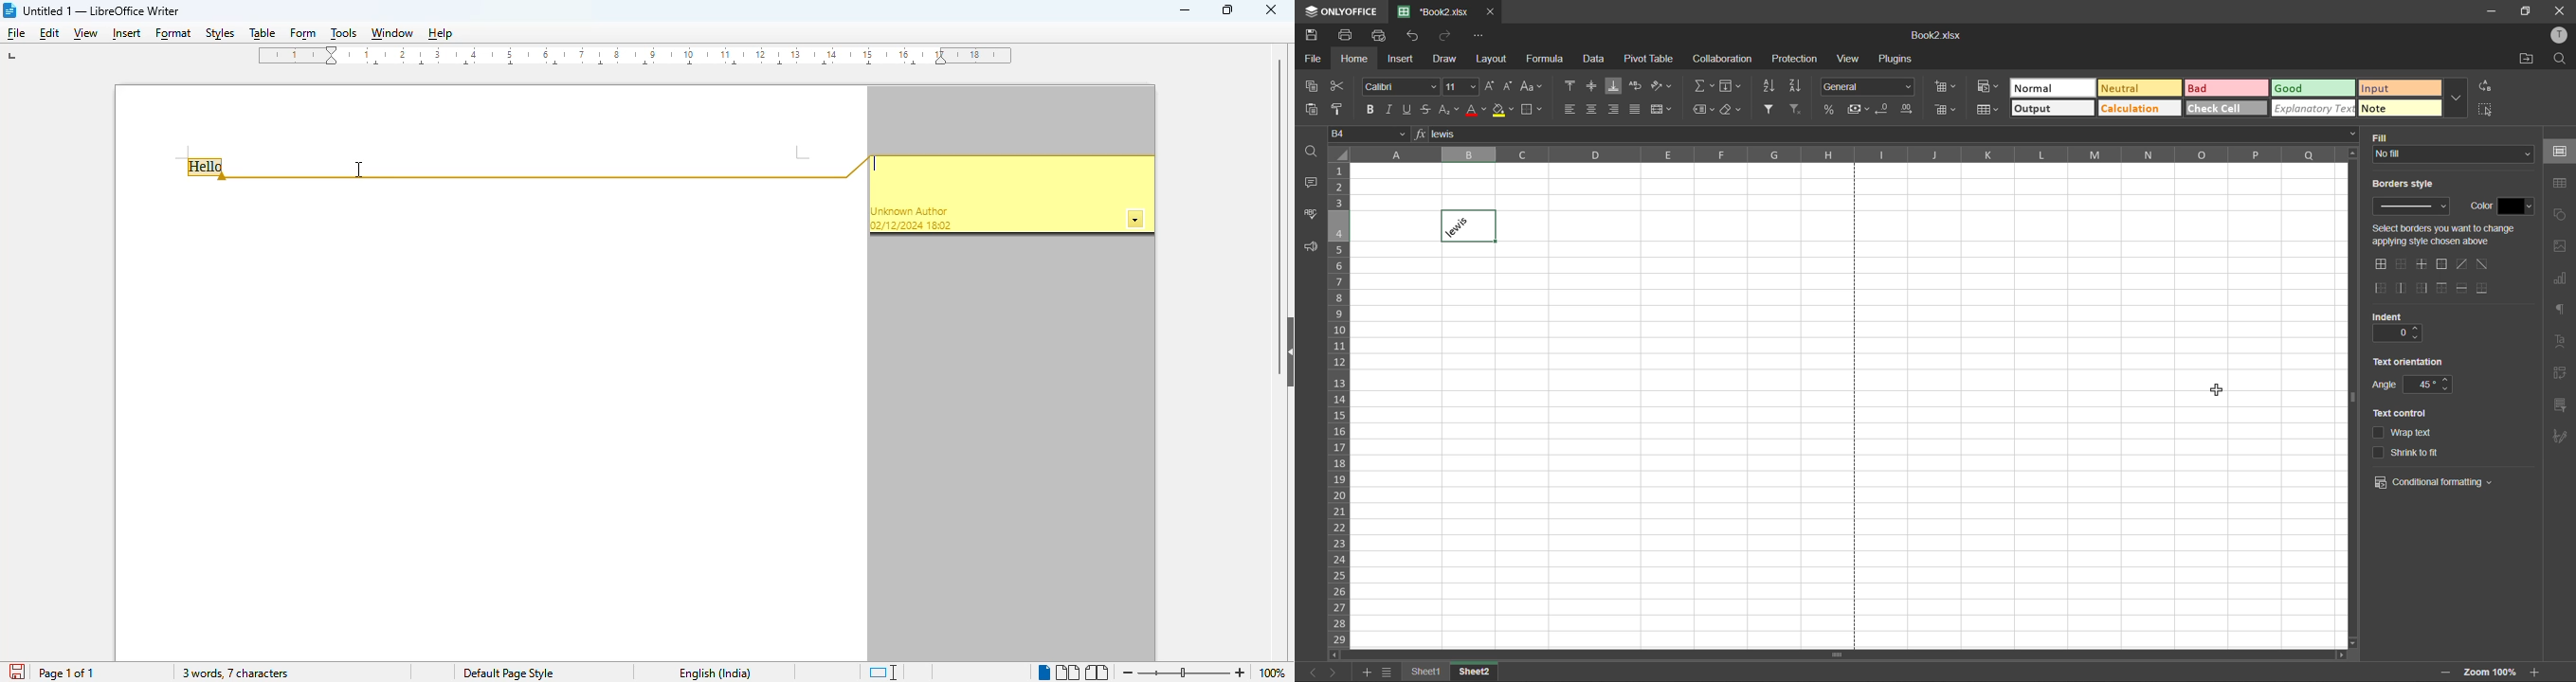  What do you see at coordinates (1412, 35) in the screenshot?
I see `undo` at bounding box center [1412, 35].